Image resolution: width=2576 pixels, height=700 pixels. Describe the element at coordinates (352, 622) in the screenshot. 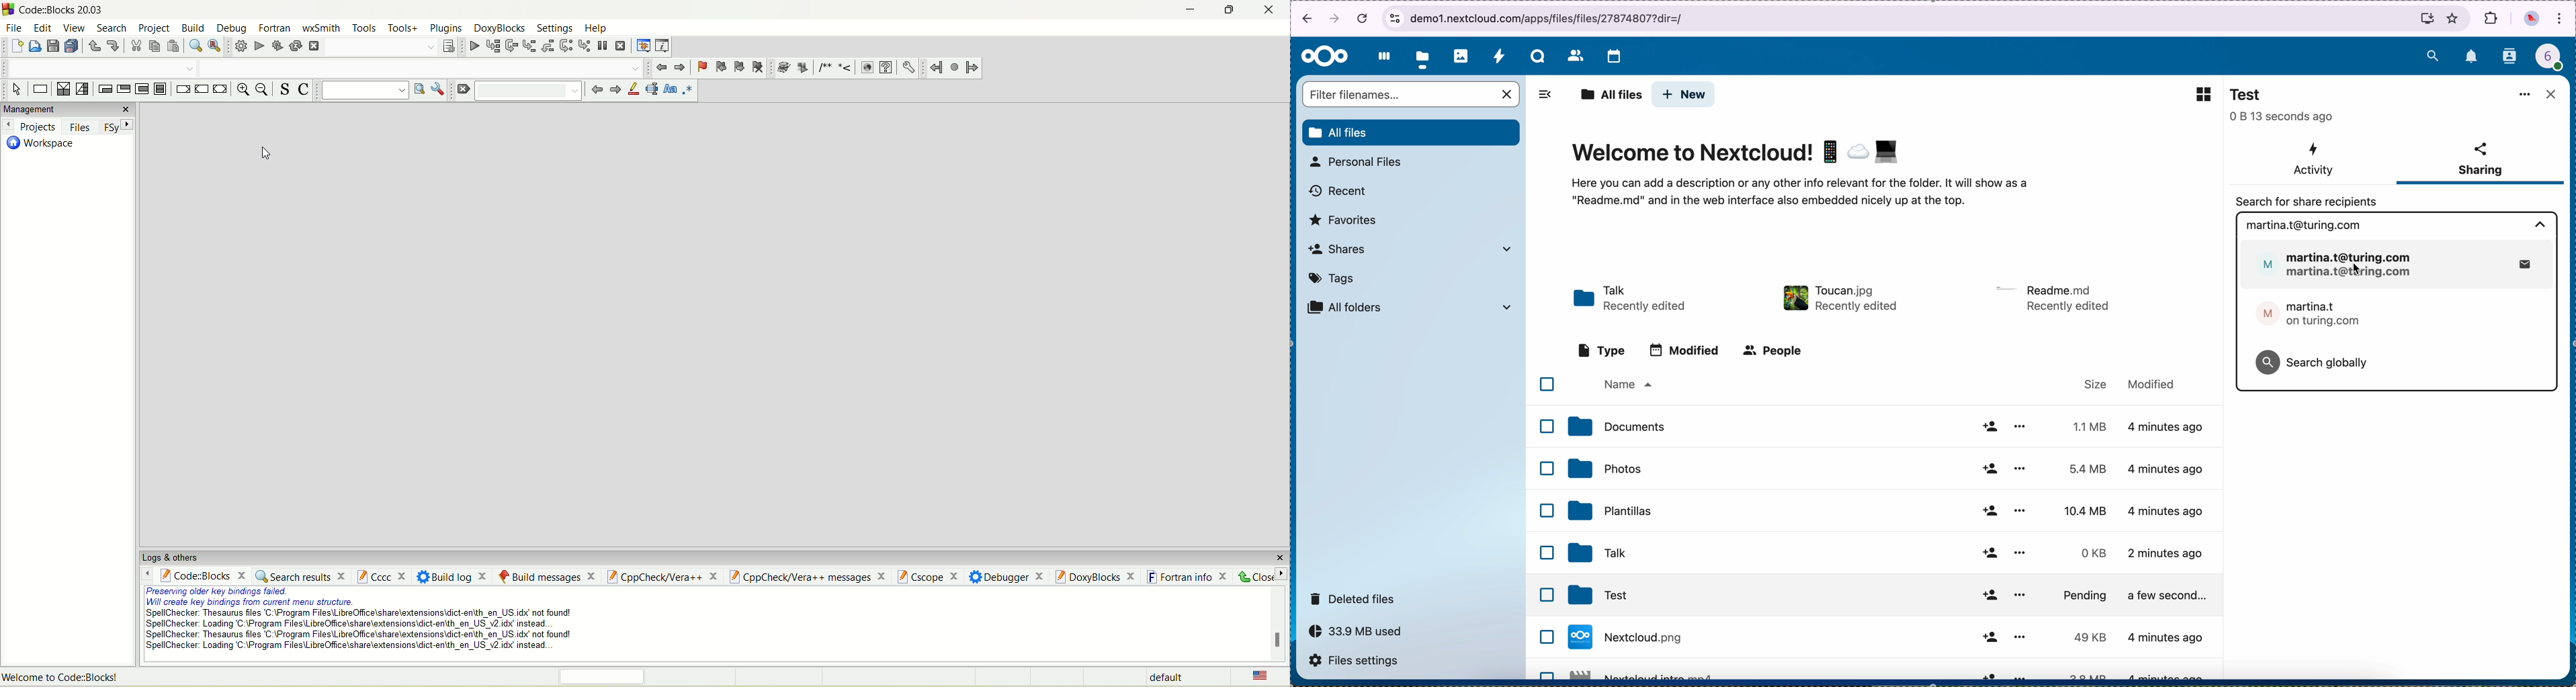

I see `Preserving older key bindings failed.

Will create key bindings from current menu structure.

SpellChecker: Thesaurus files ‘C:\Program Files\LibreOffce\share\extensions\dict-enth_en_US id not found!
SpellChecker: Loading C:\Program Files\LibreOffice\sharetextensionsdict-enlth_en_US_v2 idx instead
SpellChecker: Thesaurus files C:\Program Files\LibreOffce\sharelextensions\dict-enth en_US. idx not found!
SpellChecker: Loading C:\Program Files\LibreOfice\sharelextensions\dict-enlth_en_US_v2idx instead` at that location.